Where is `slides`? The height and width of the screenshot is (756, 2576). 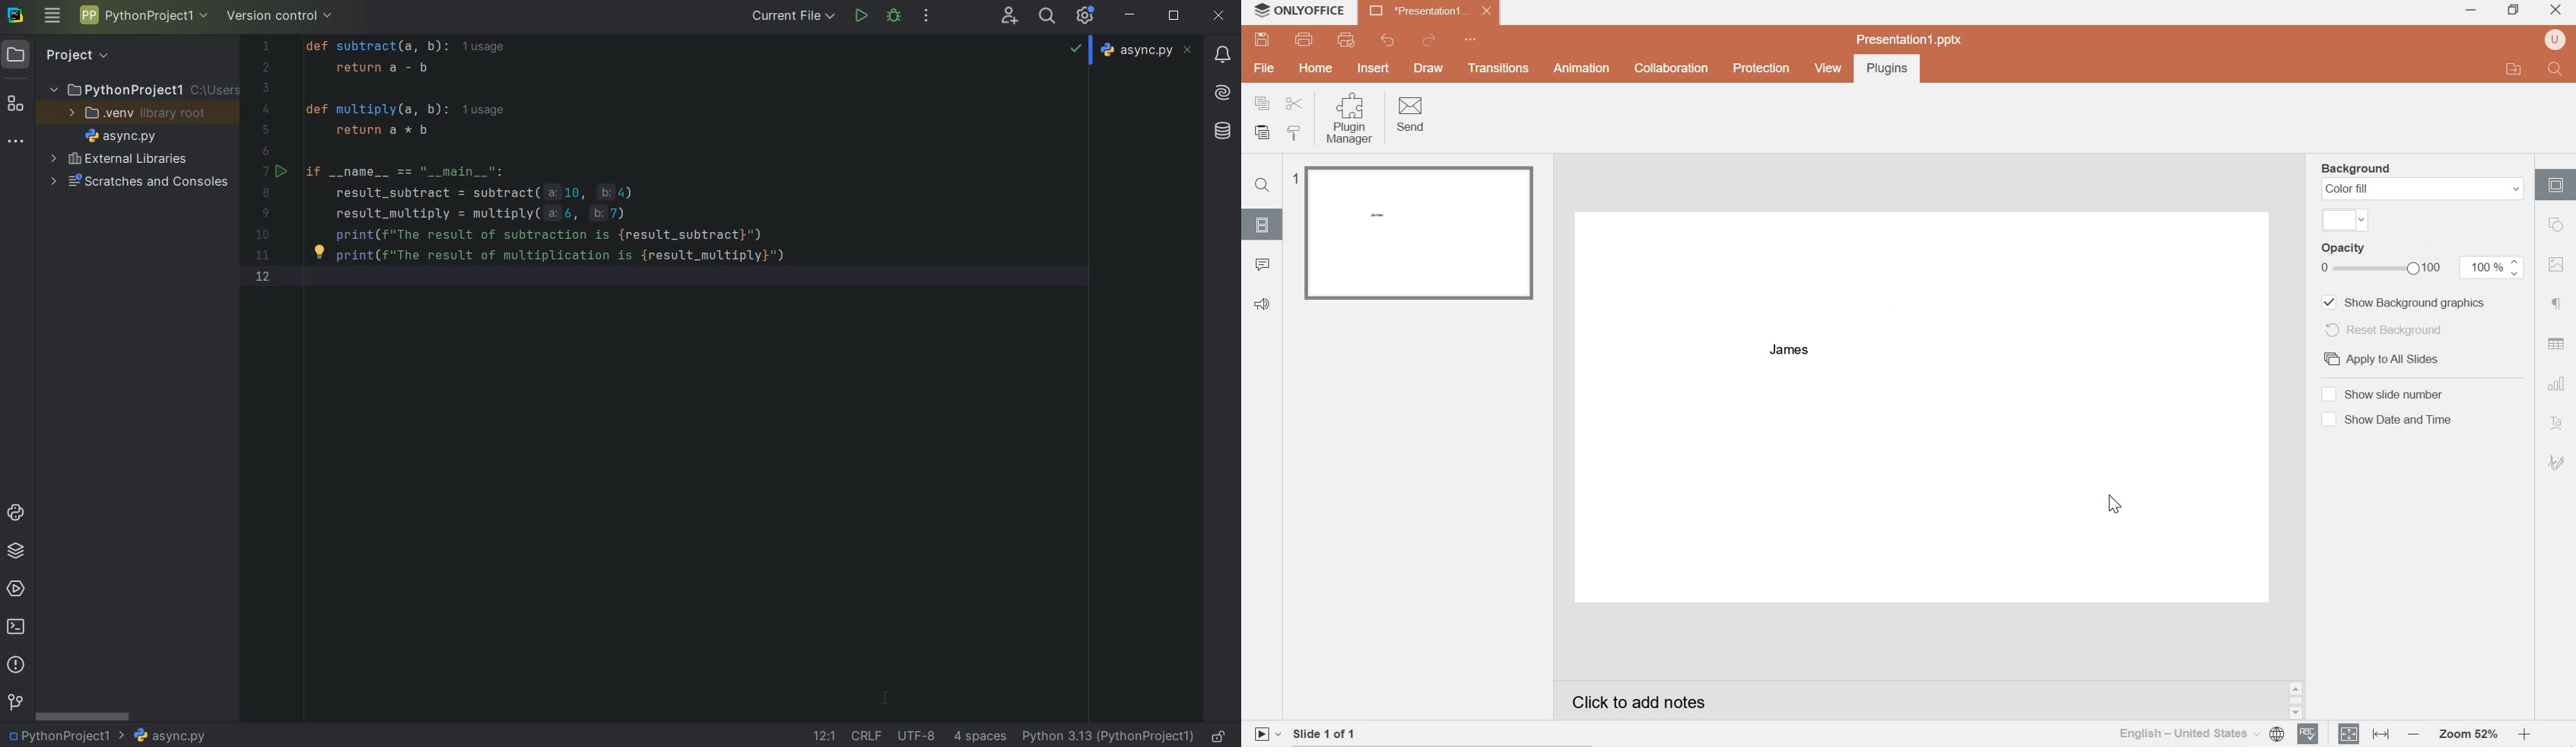
slides is located at coordinates (1263, 225).